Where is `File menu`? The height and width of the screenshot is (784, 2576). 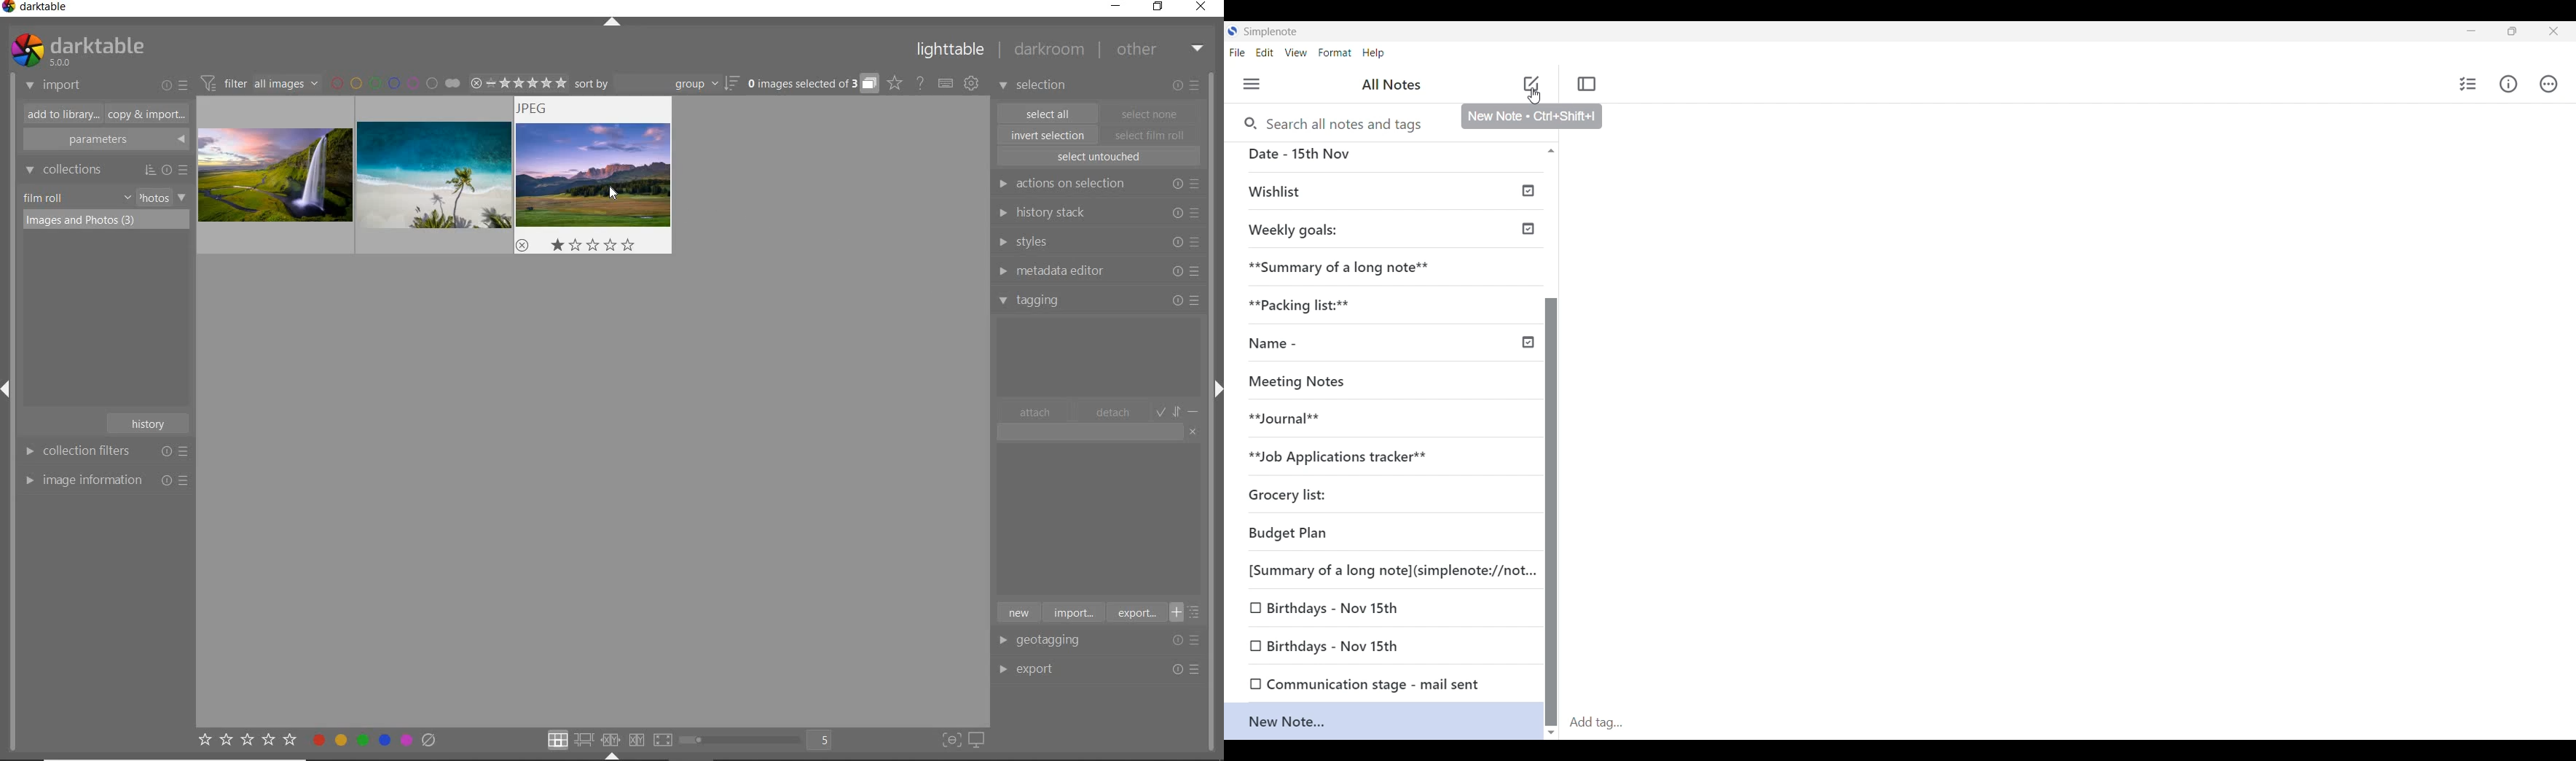 File menu is located at coordinates (1237, 53).